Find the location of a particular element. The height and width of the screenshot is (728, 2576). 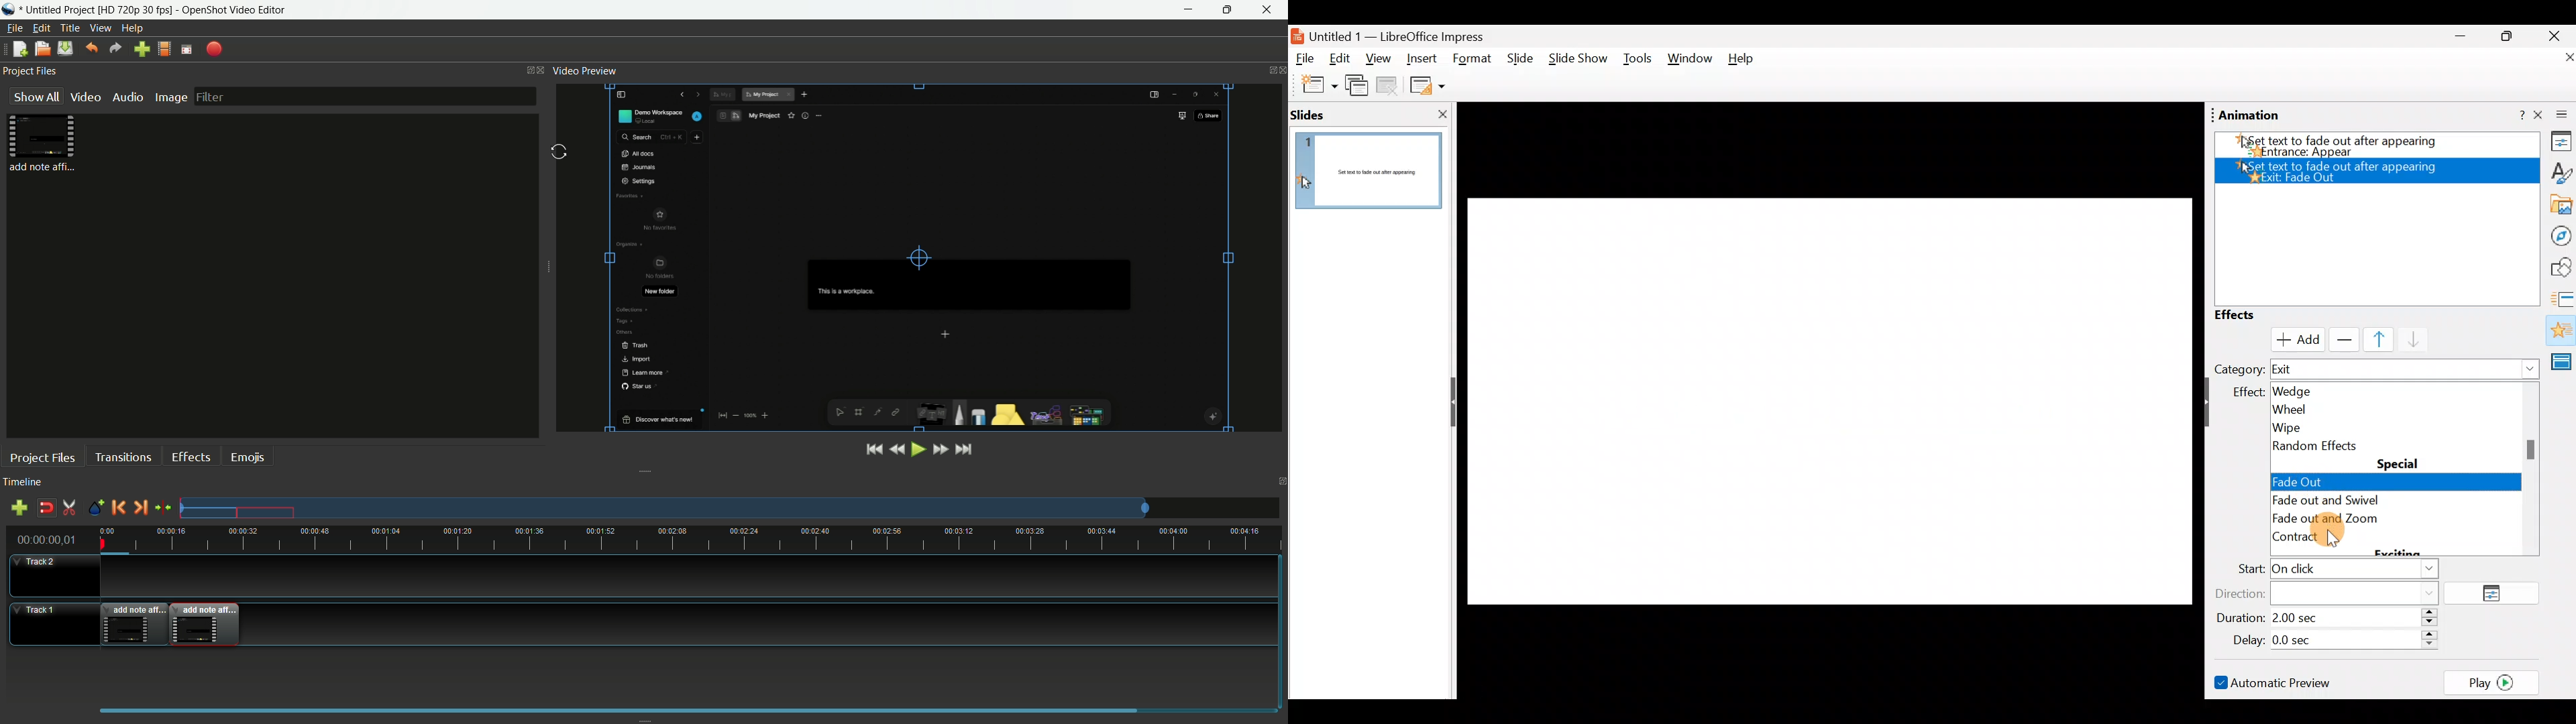

Scroll bar is located at coordinates (2193, 393).